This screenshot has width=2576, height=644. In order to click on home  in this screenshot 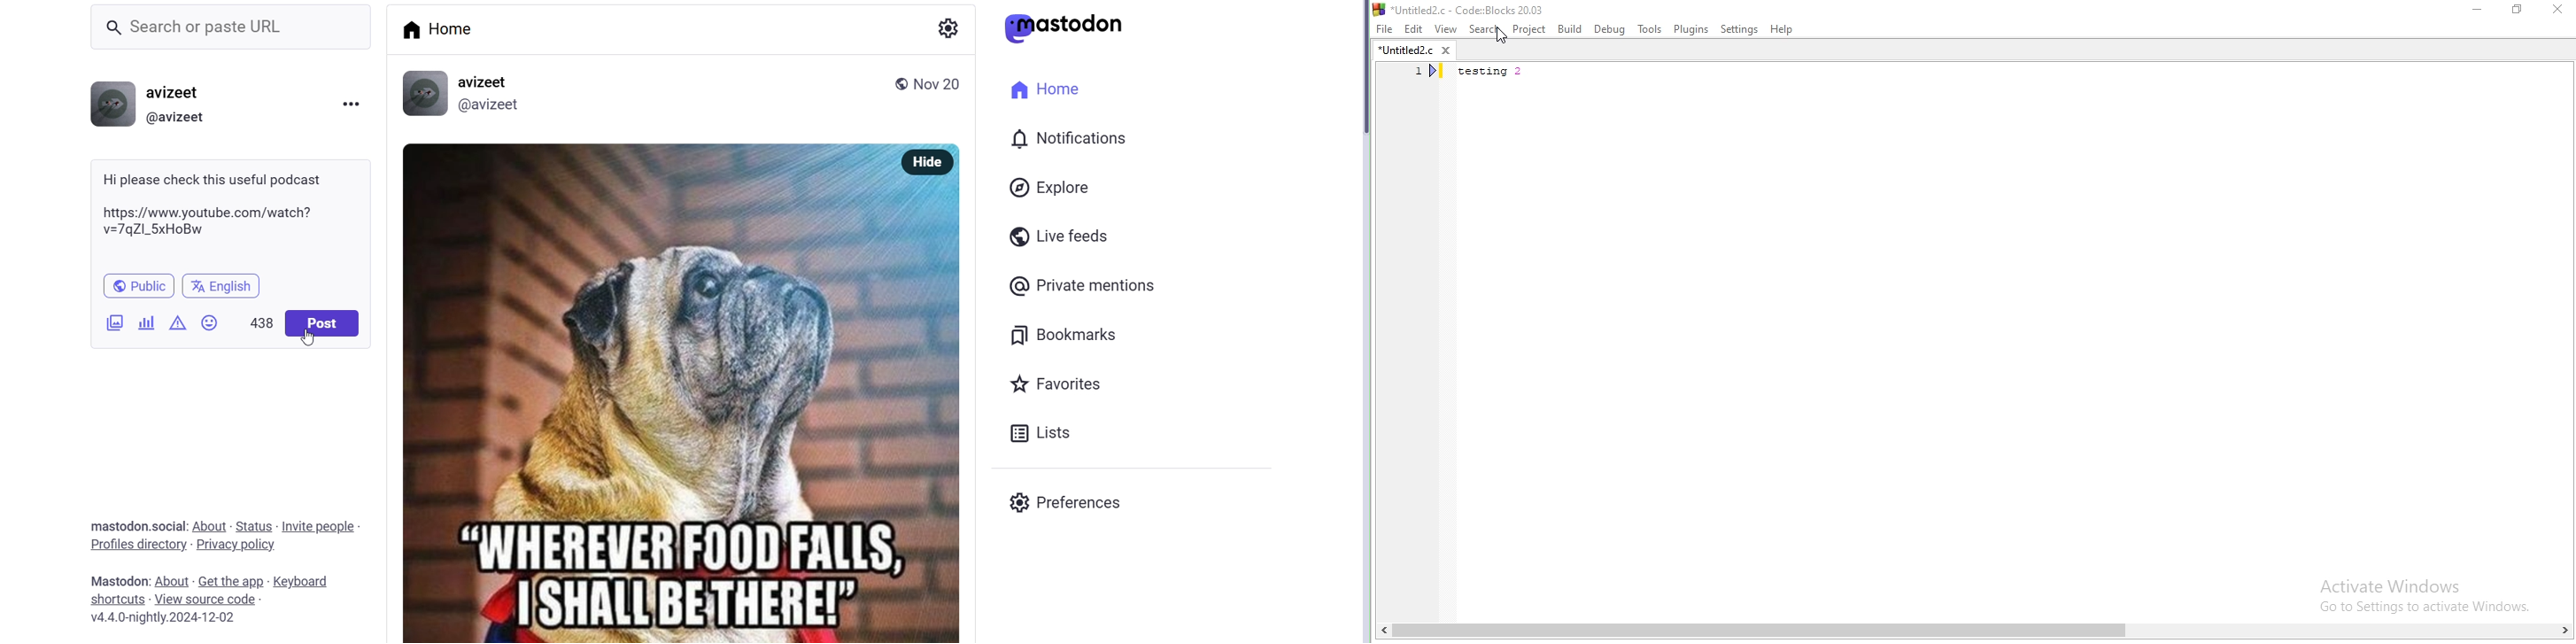, I will do `click(446, 29)`.